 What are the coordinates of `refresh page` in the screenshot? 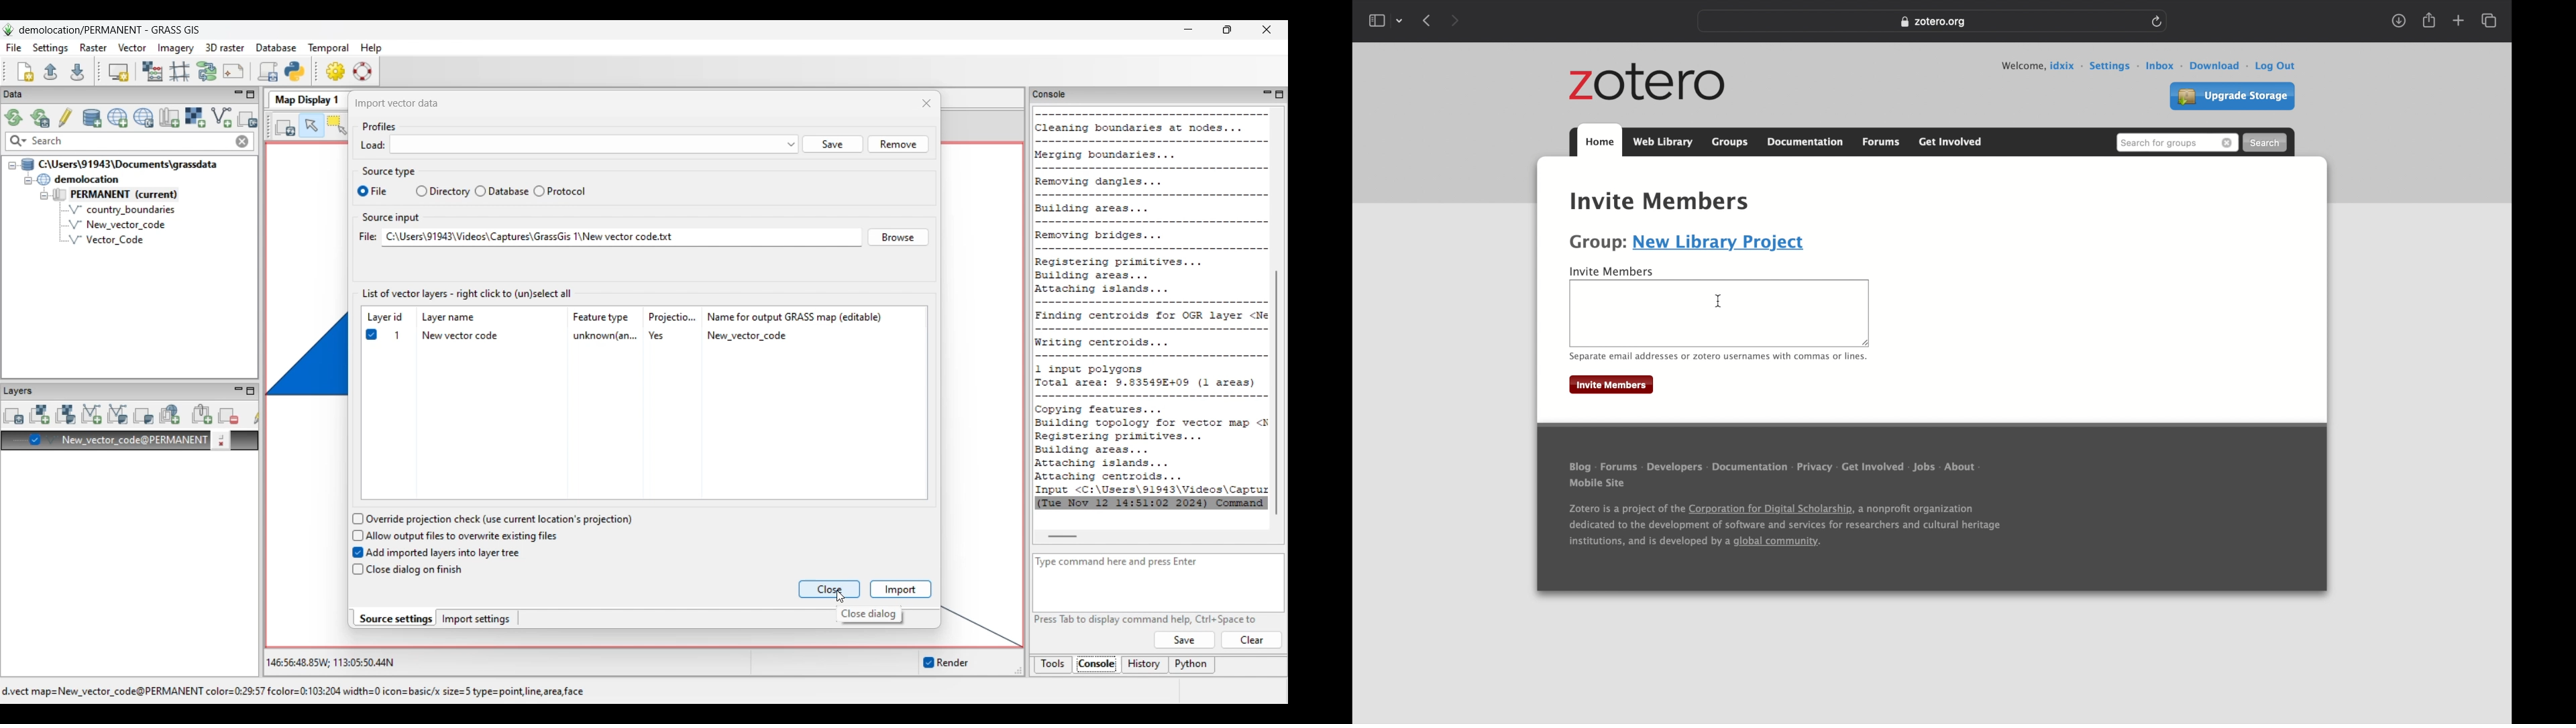 It's located at (2157, 20).